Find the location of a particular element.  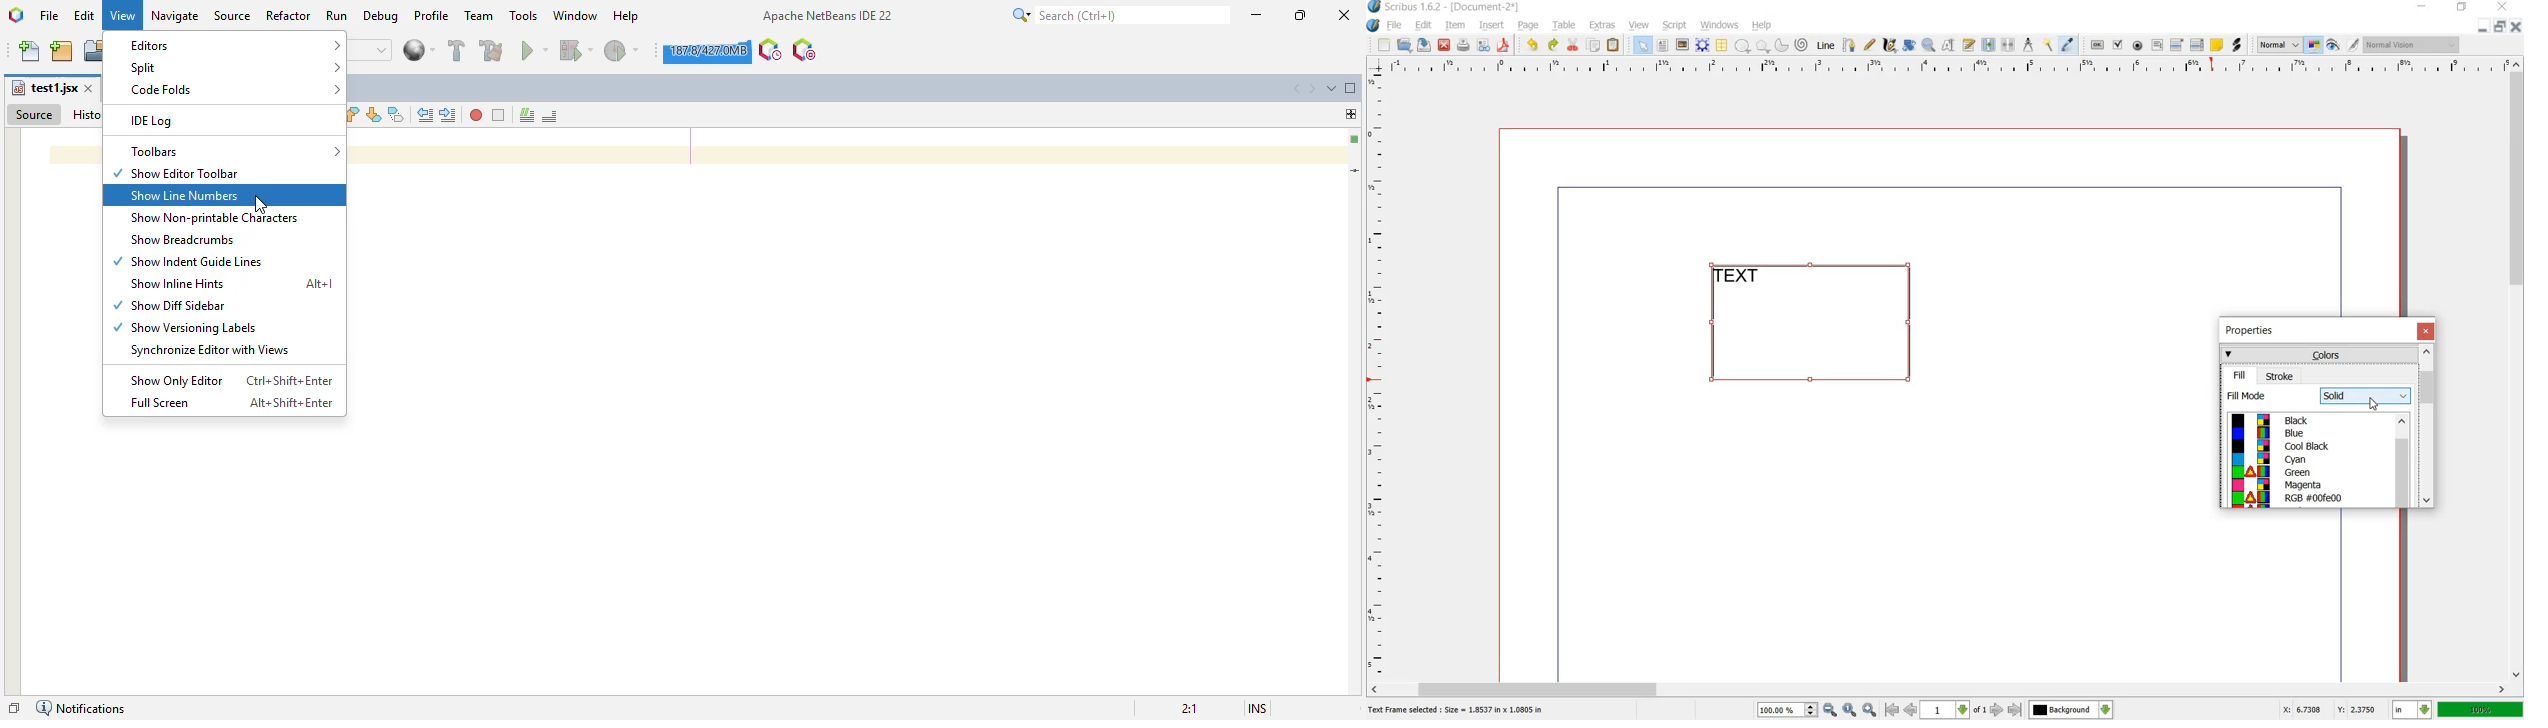

scribus 1.6.2 - [document-2*] is located at coordinates (1457, 8).